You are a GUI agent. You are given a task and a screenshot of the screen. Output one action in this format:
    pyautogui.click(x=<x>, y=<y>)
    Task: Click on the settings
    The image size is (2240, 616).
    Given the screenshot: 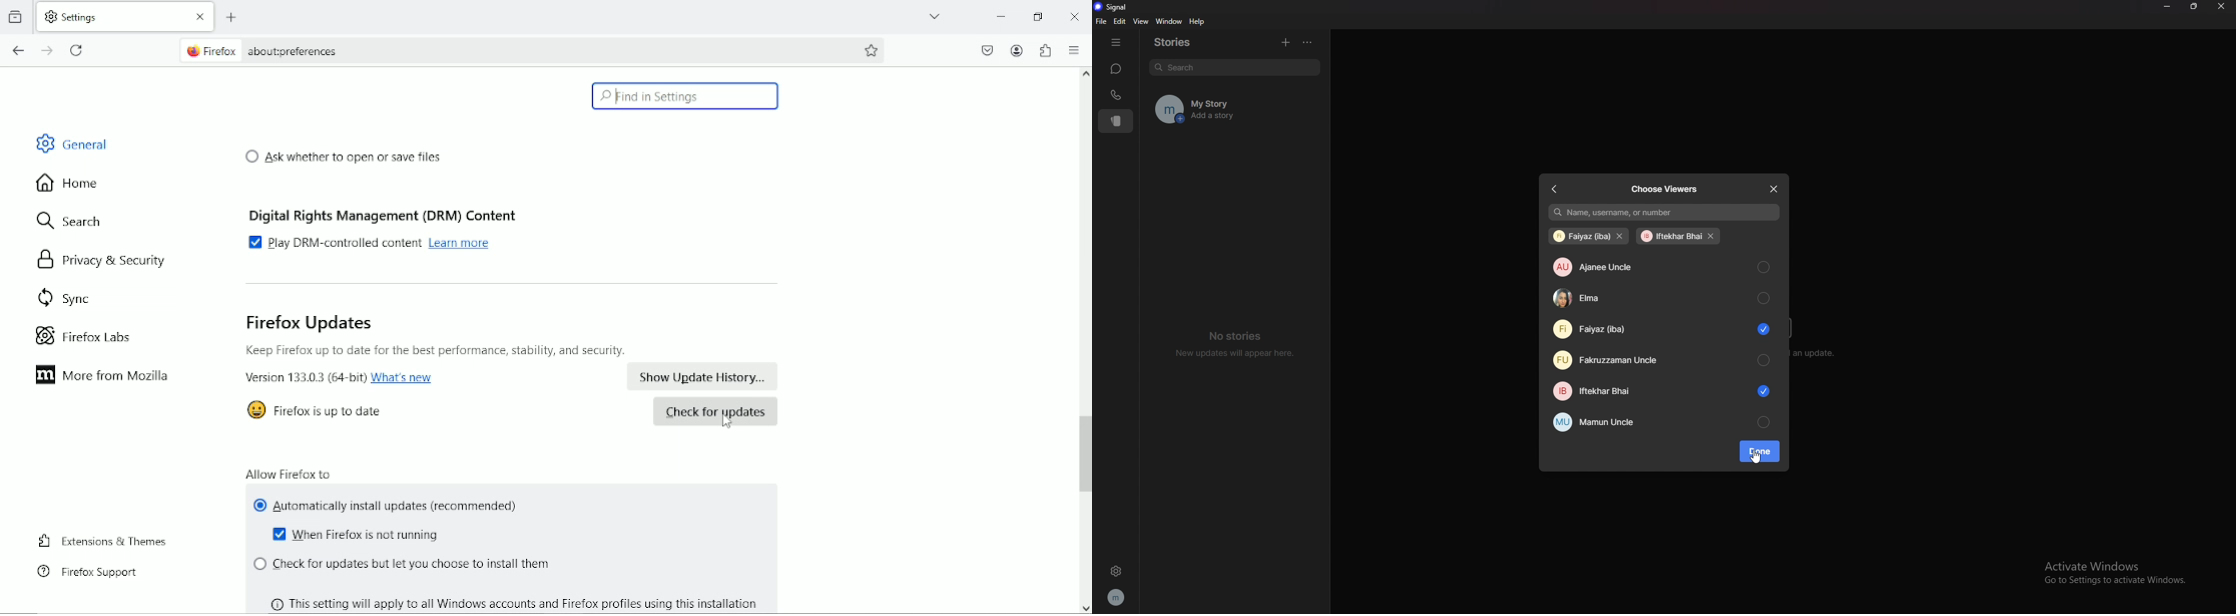 What is the action you would take?
    pyautogui.click(x=1116, y=572)
    